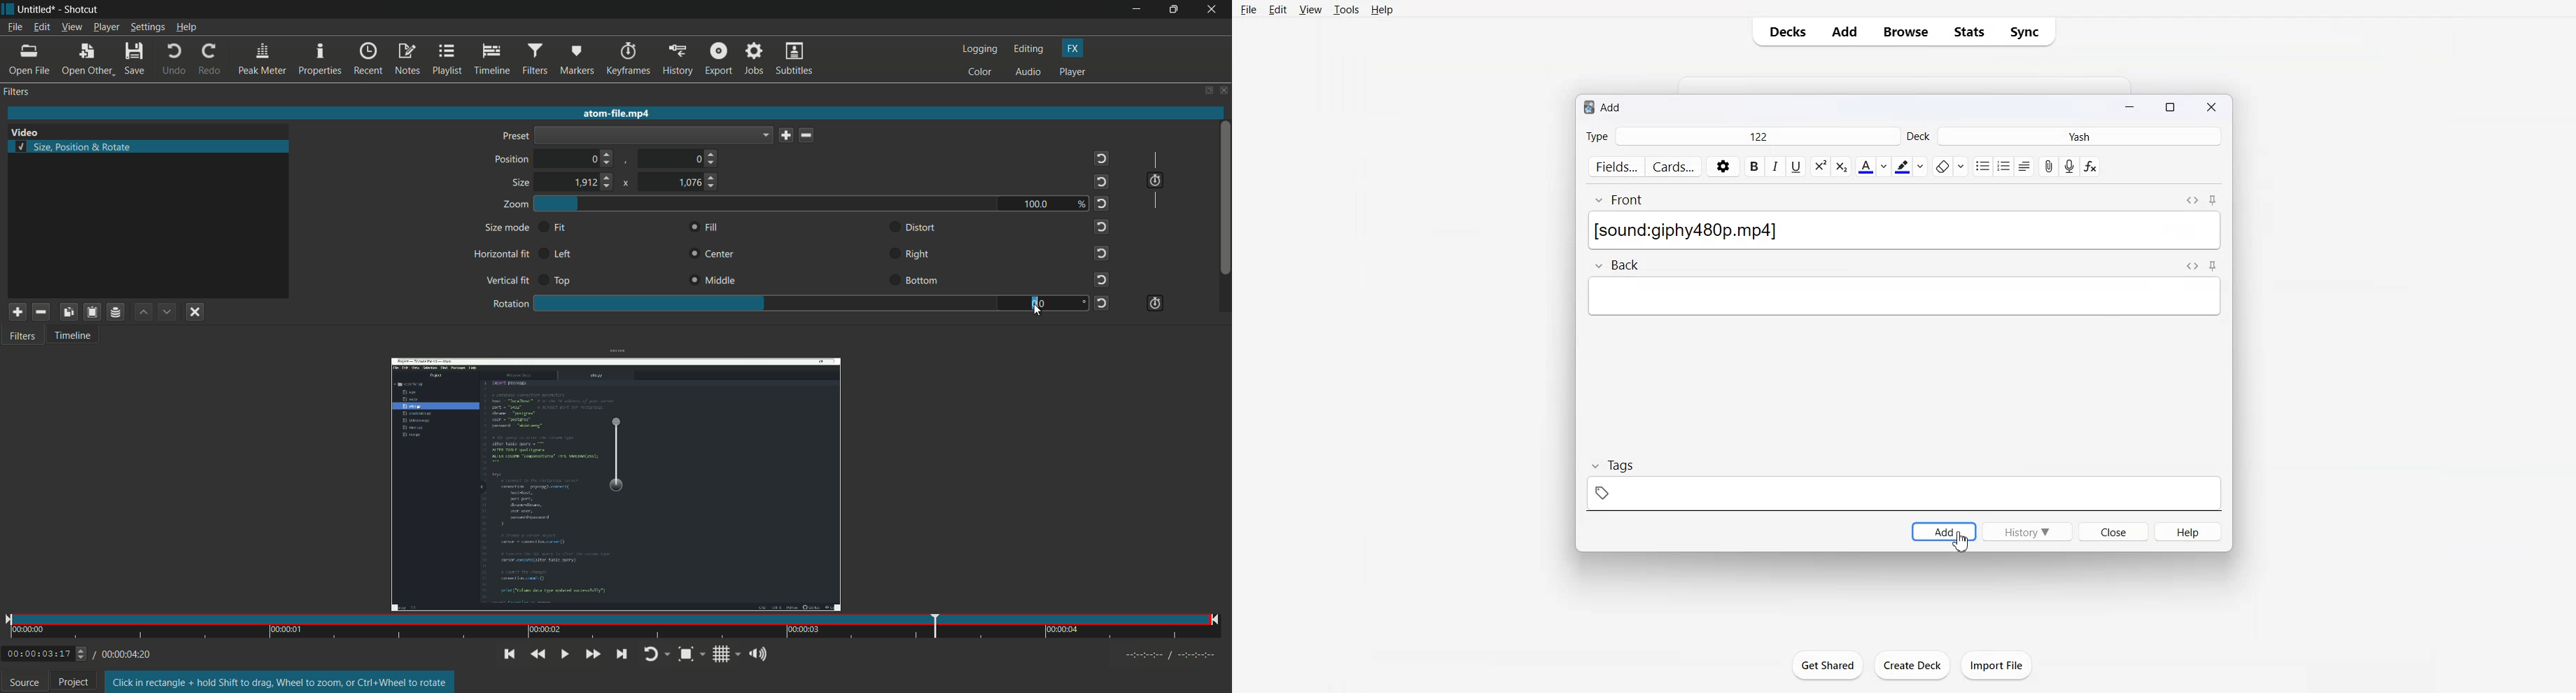 The width and height of the screenshot is (2576, 700). I want to click on cursor, so click(1037, 311).